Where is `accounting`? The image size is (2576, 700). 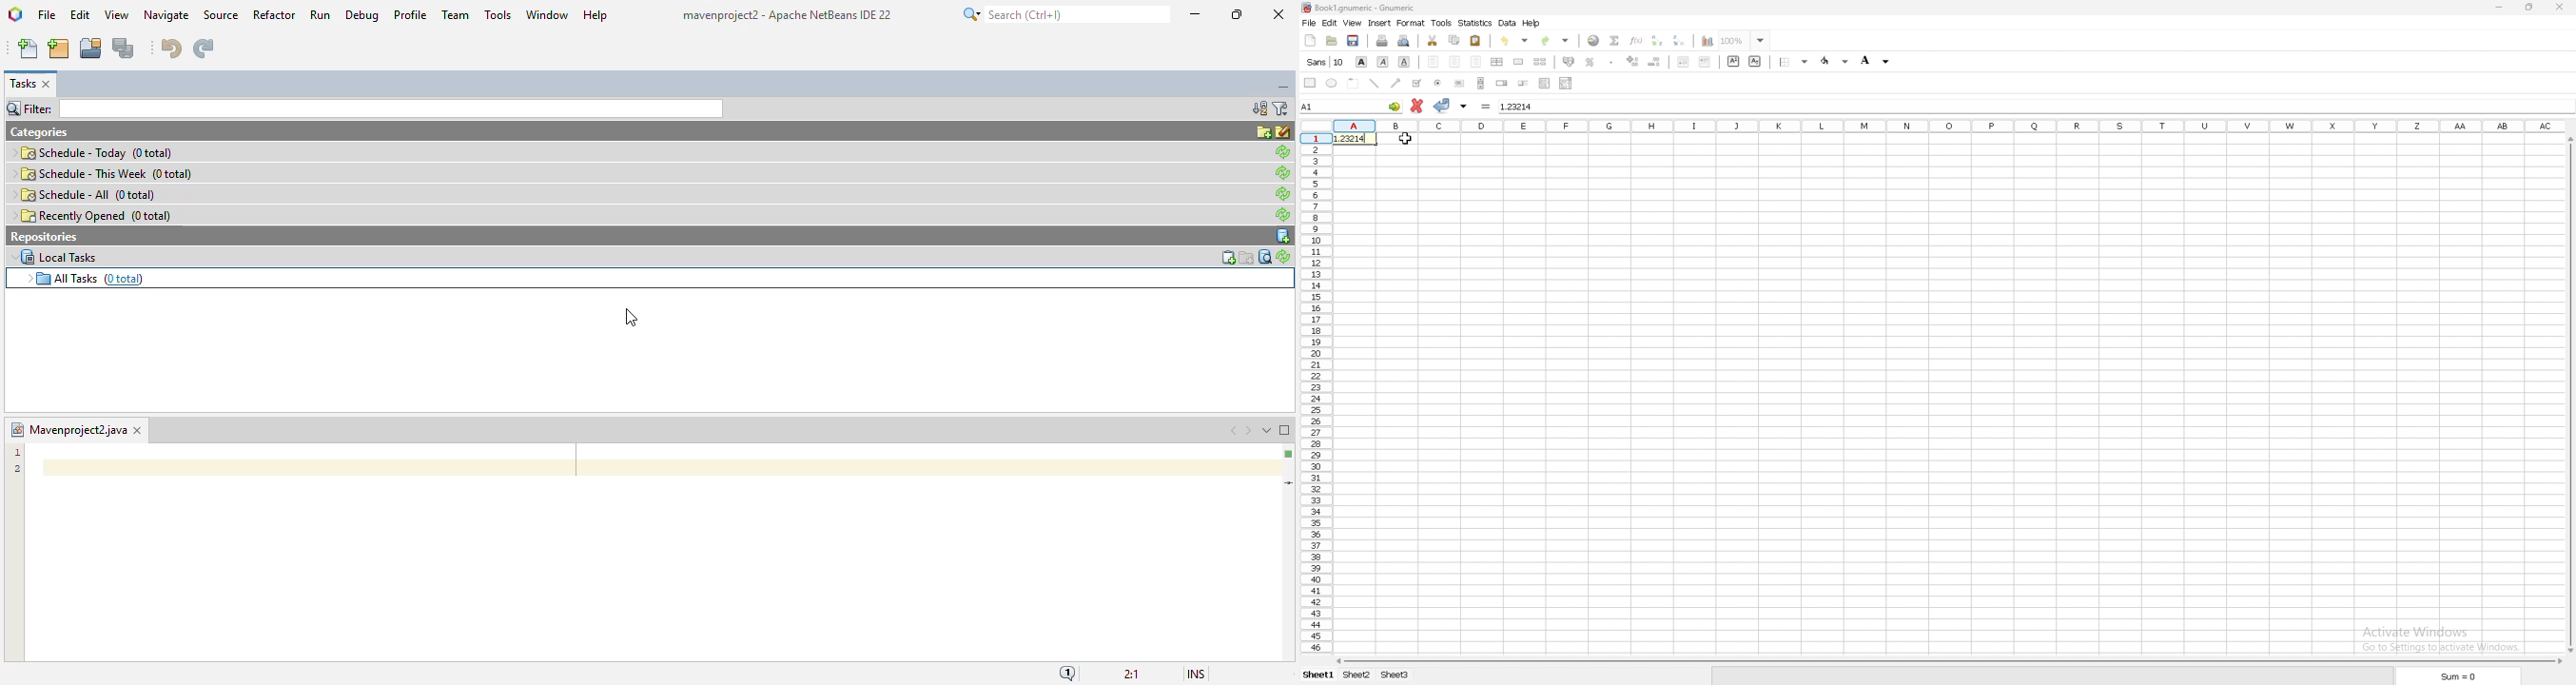 accounting is located at coordinates (1569, 61).